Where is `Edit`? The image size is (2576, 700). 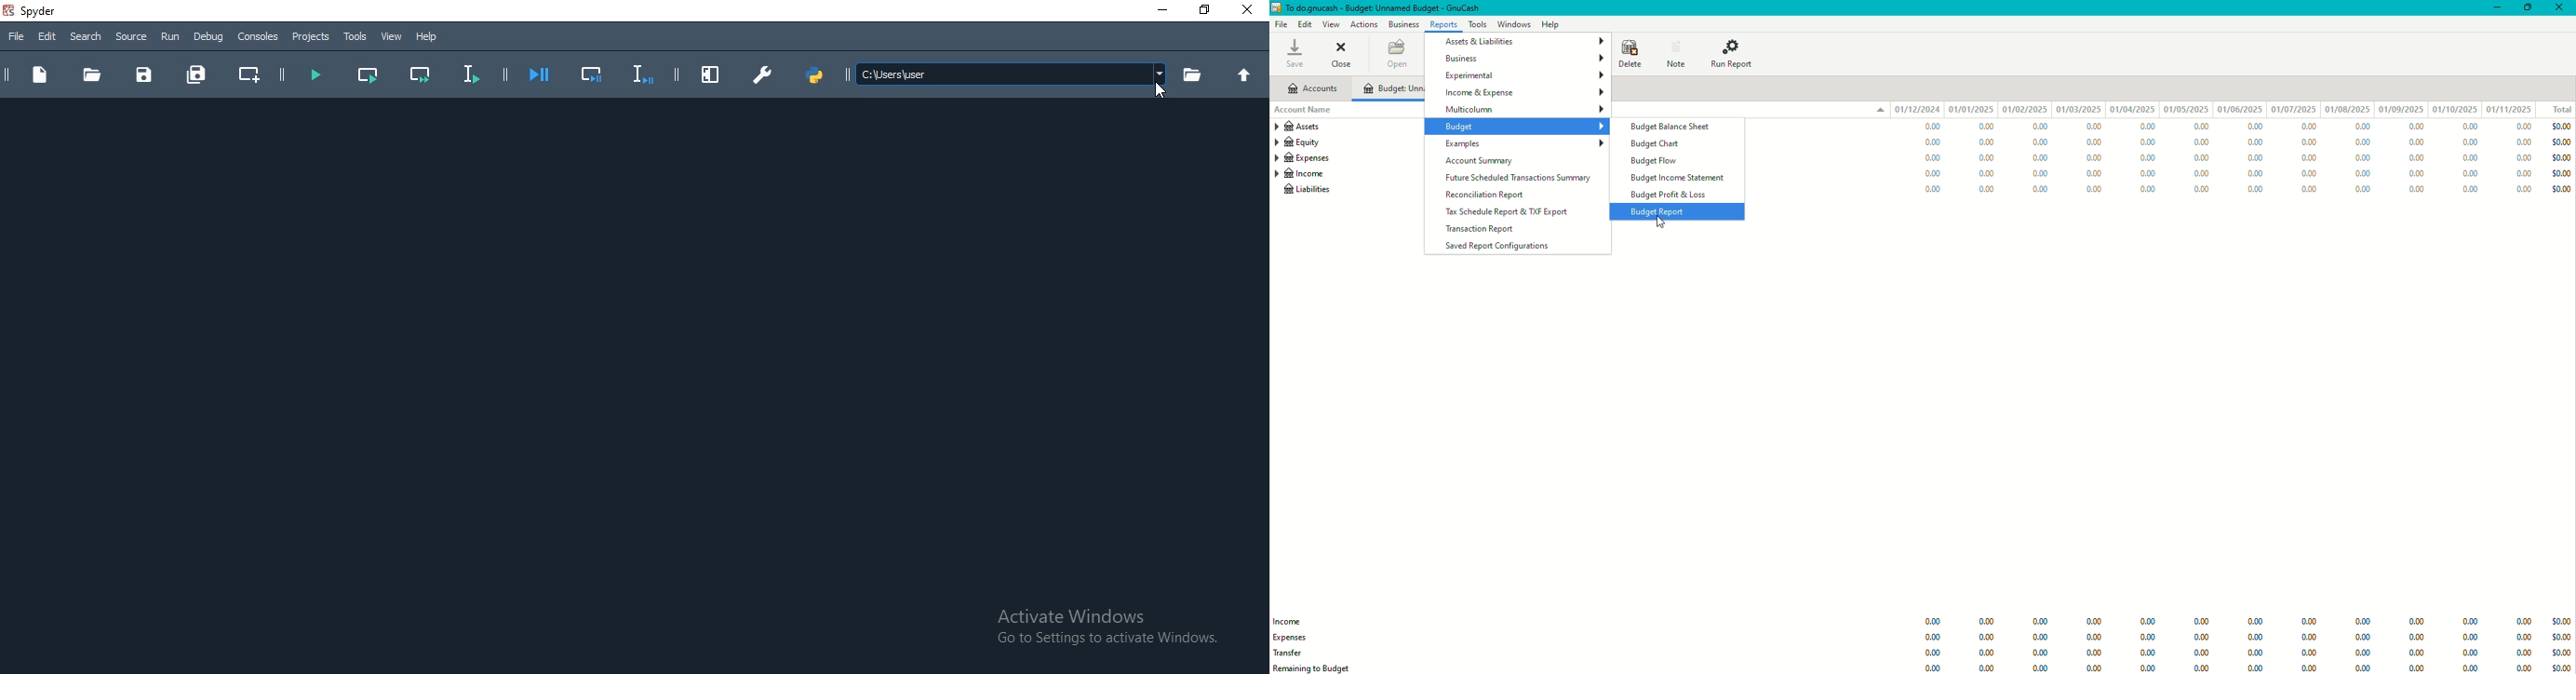
Edit is located at coordinates (47, 37).